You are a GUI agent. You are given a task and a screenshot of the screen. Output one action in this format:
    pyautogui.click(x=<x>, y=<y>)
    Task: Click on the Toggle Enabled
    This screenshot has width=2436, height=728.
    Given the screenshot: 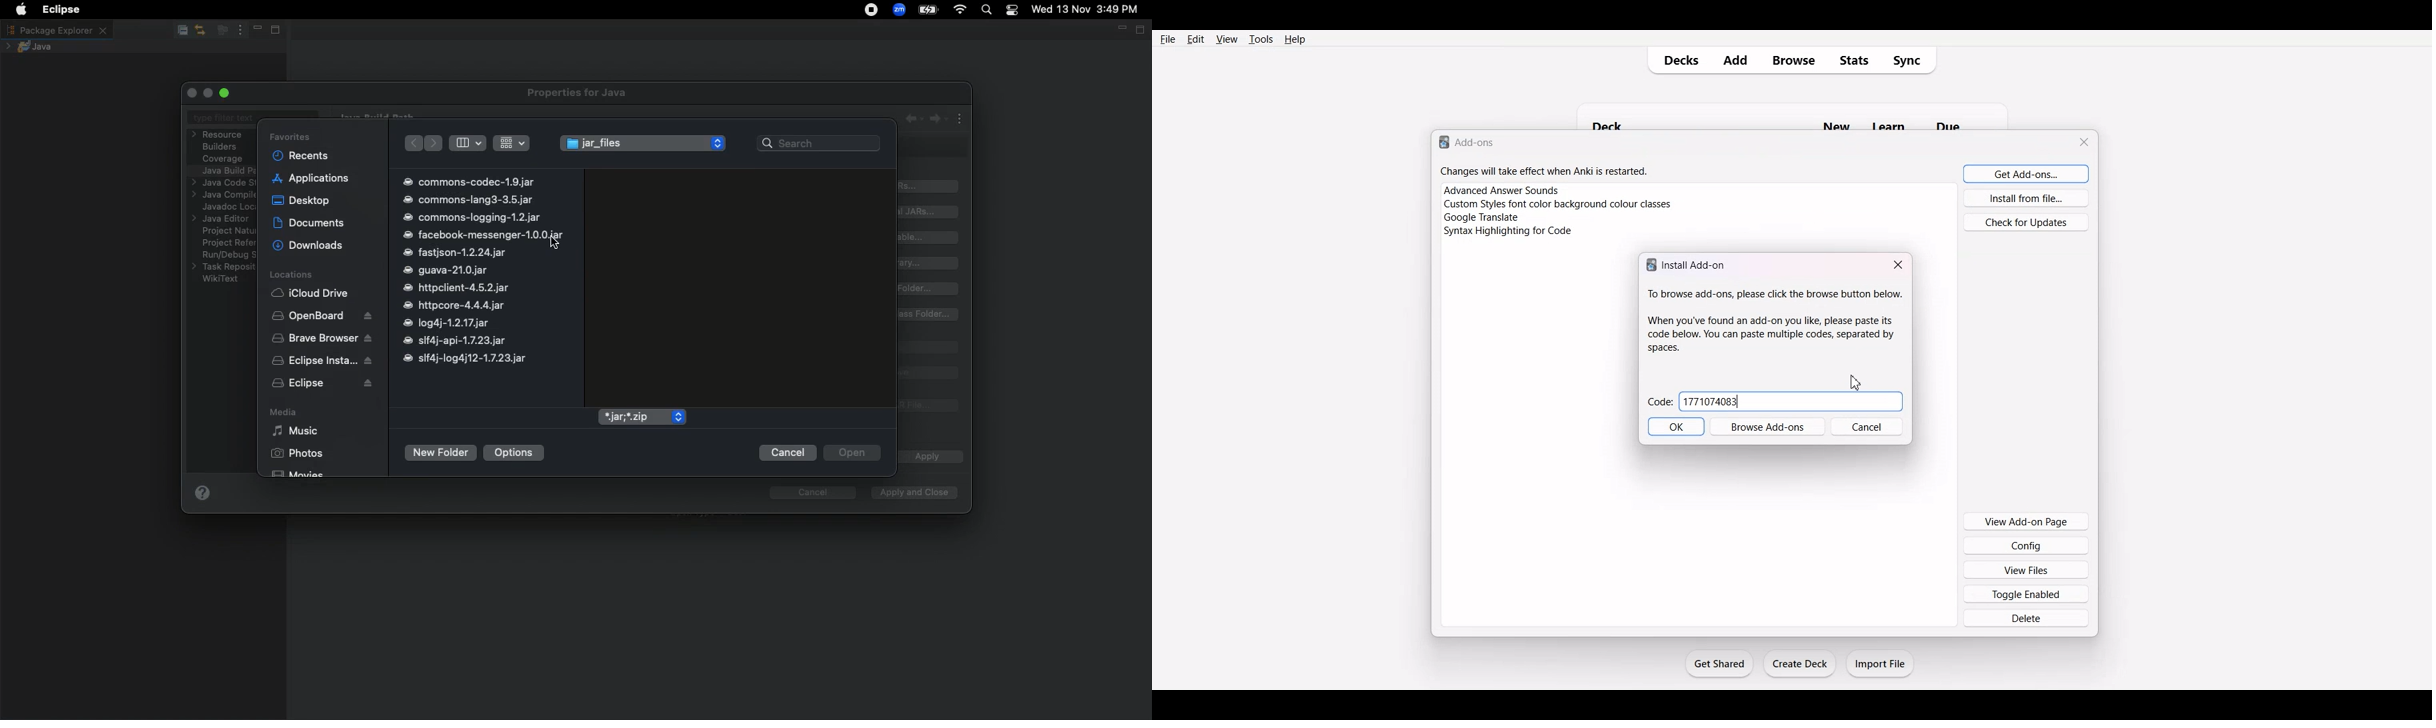 What is the action you would take?
    pyautogui.click(x=2027, y=593)
    